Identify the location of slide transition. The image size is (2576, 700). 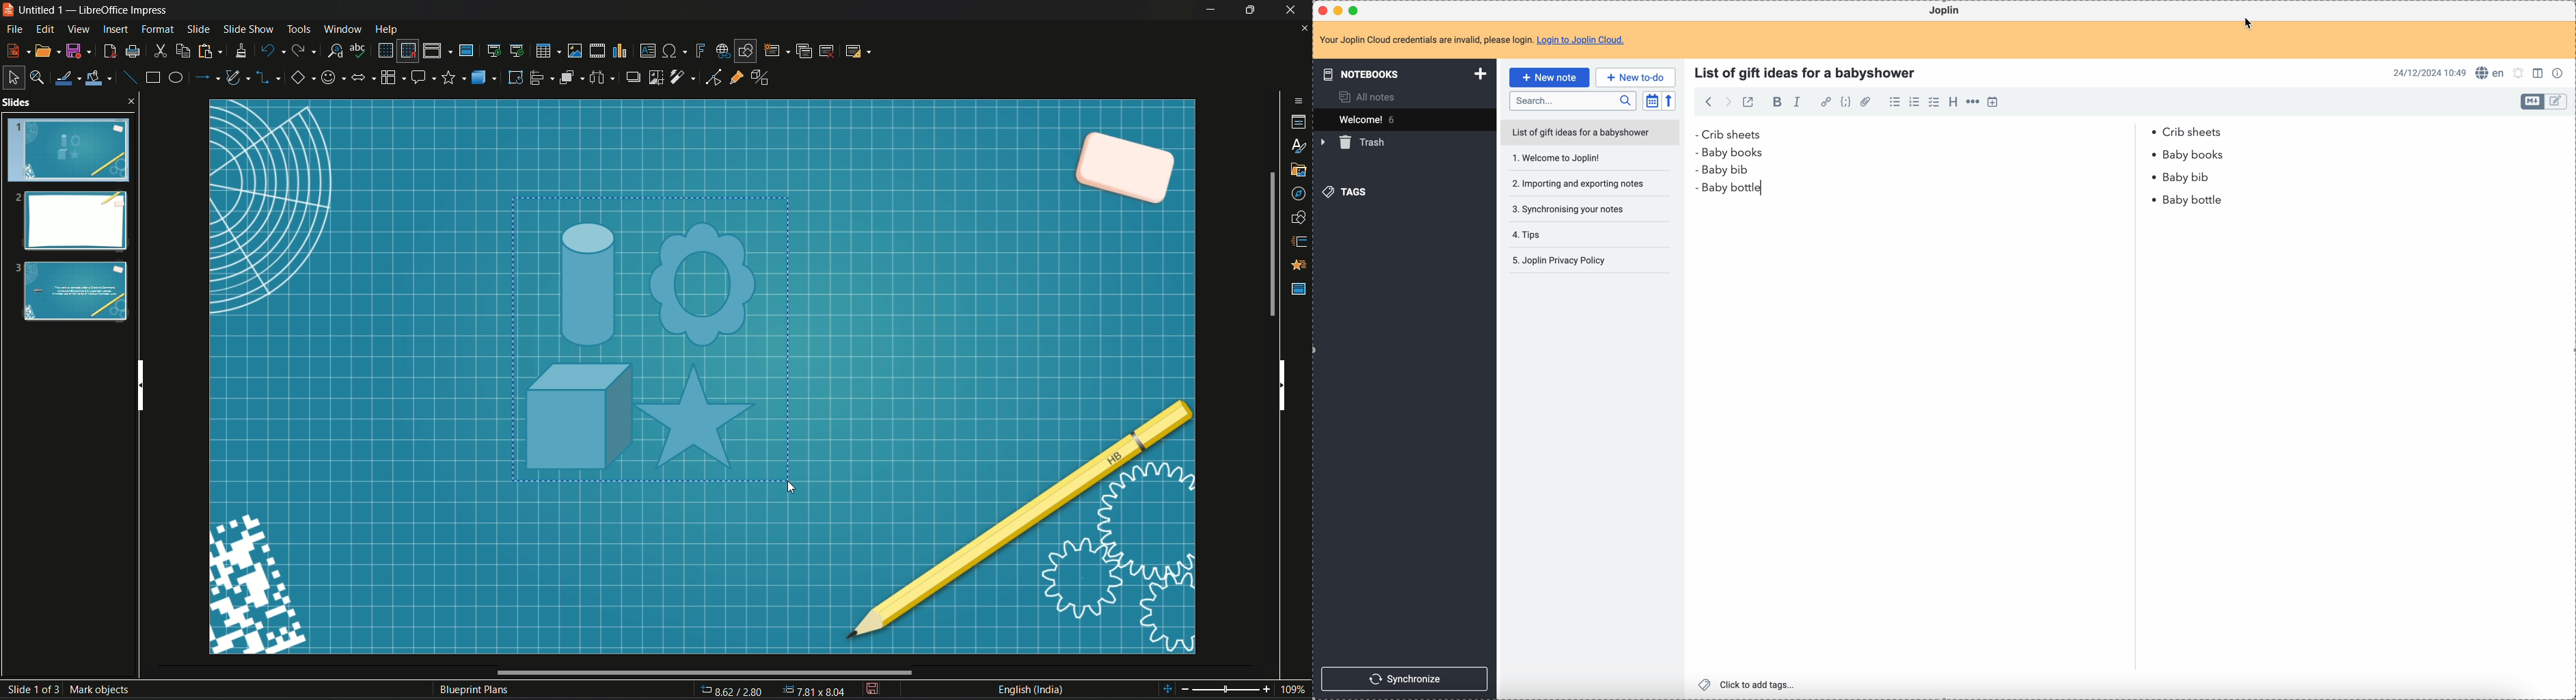
(1300, 243).